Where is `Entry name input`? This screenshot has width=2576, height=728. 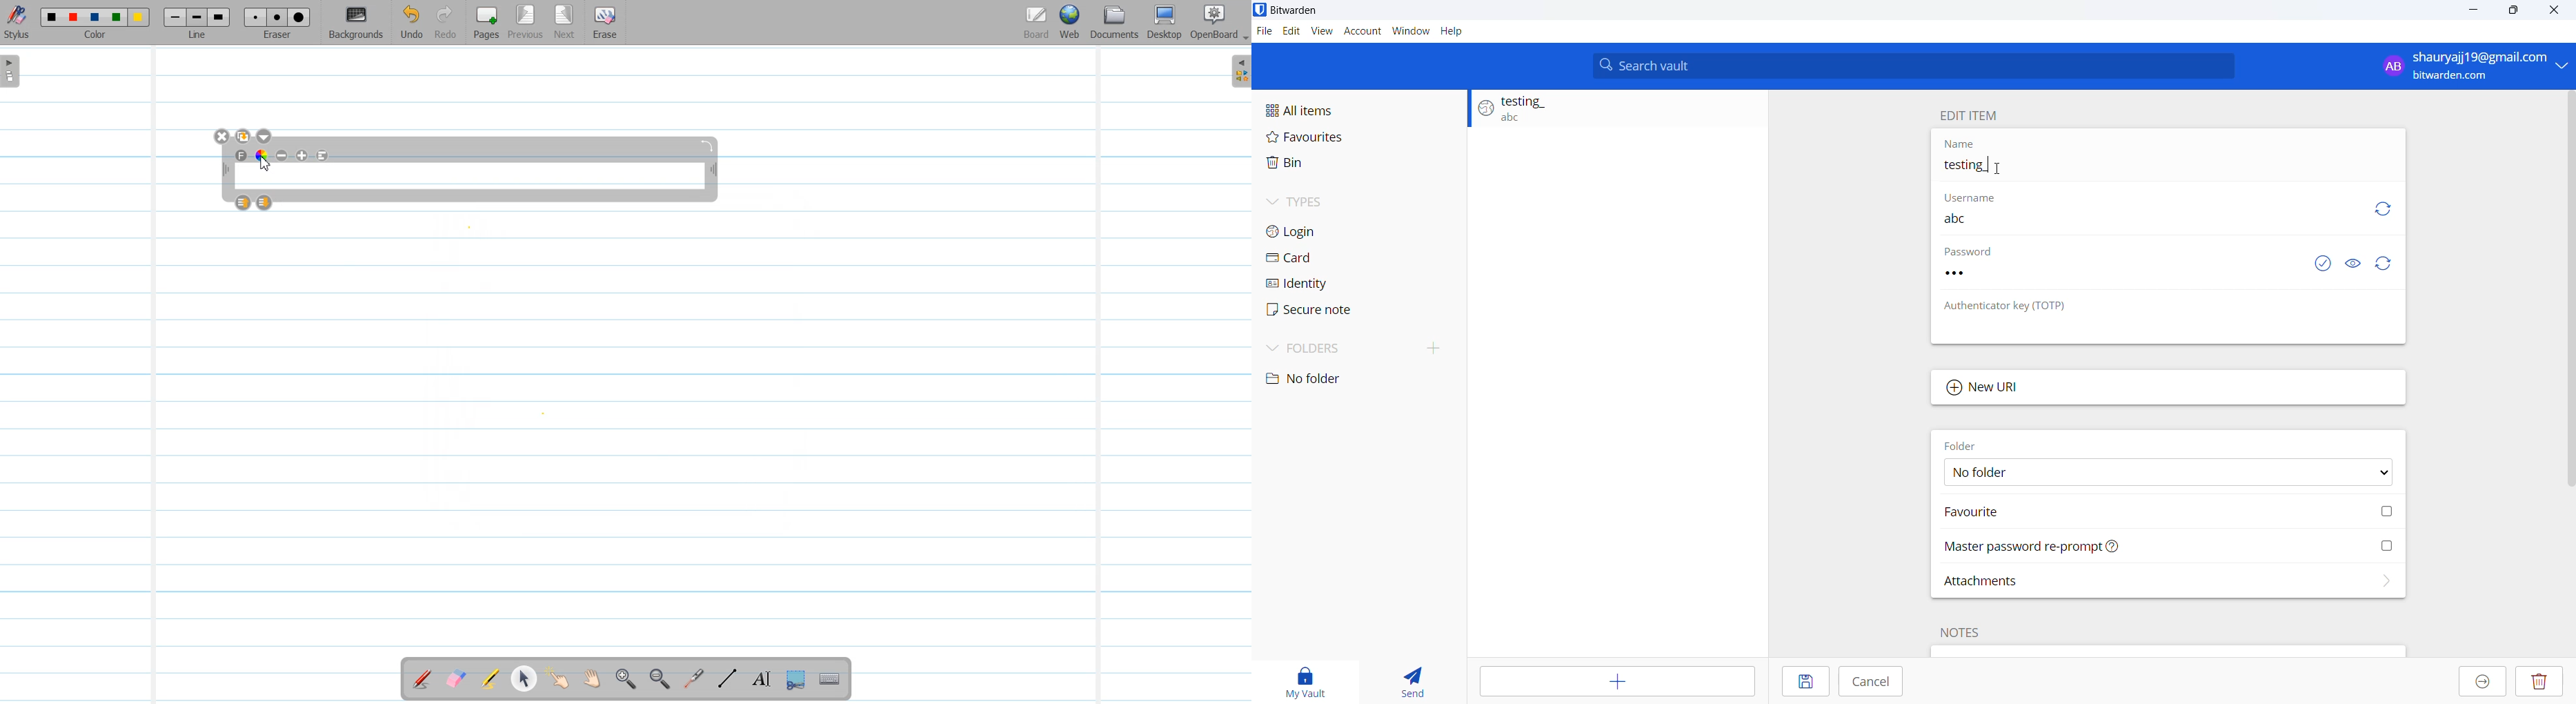
Entry name input is located at coordinates (2161, 167).